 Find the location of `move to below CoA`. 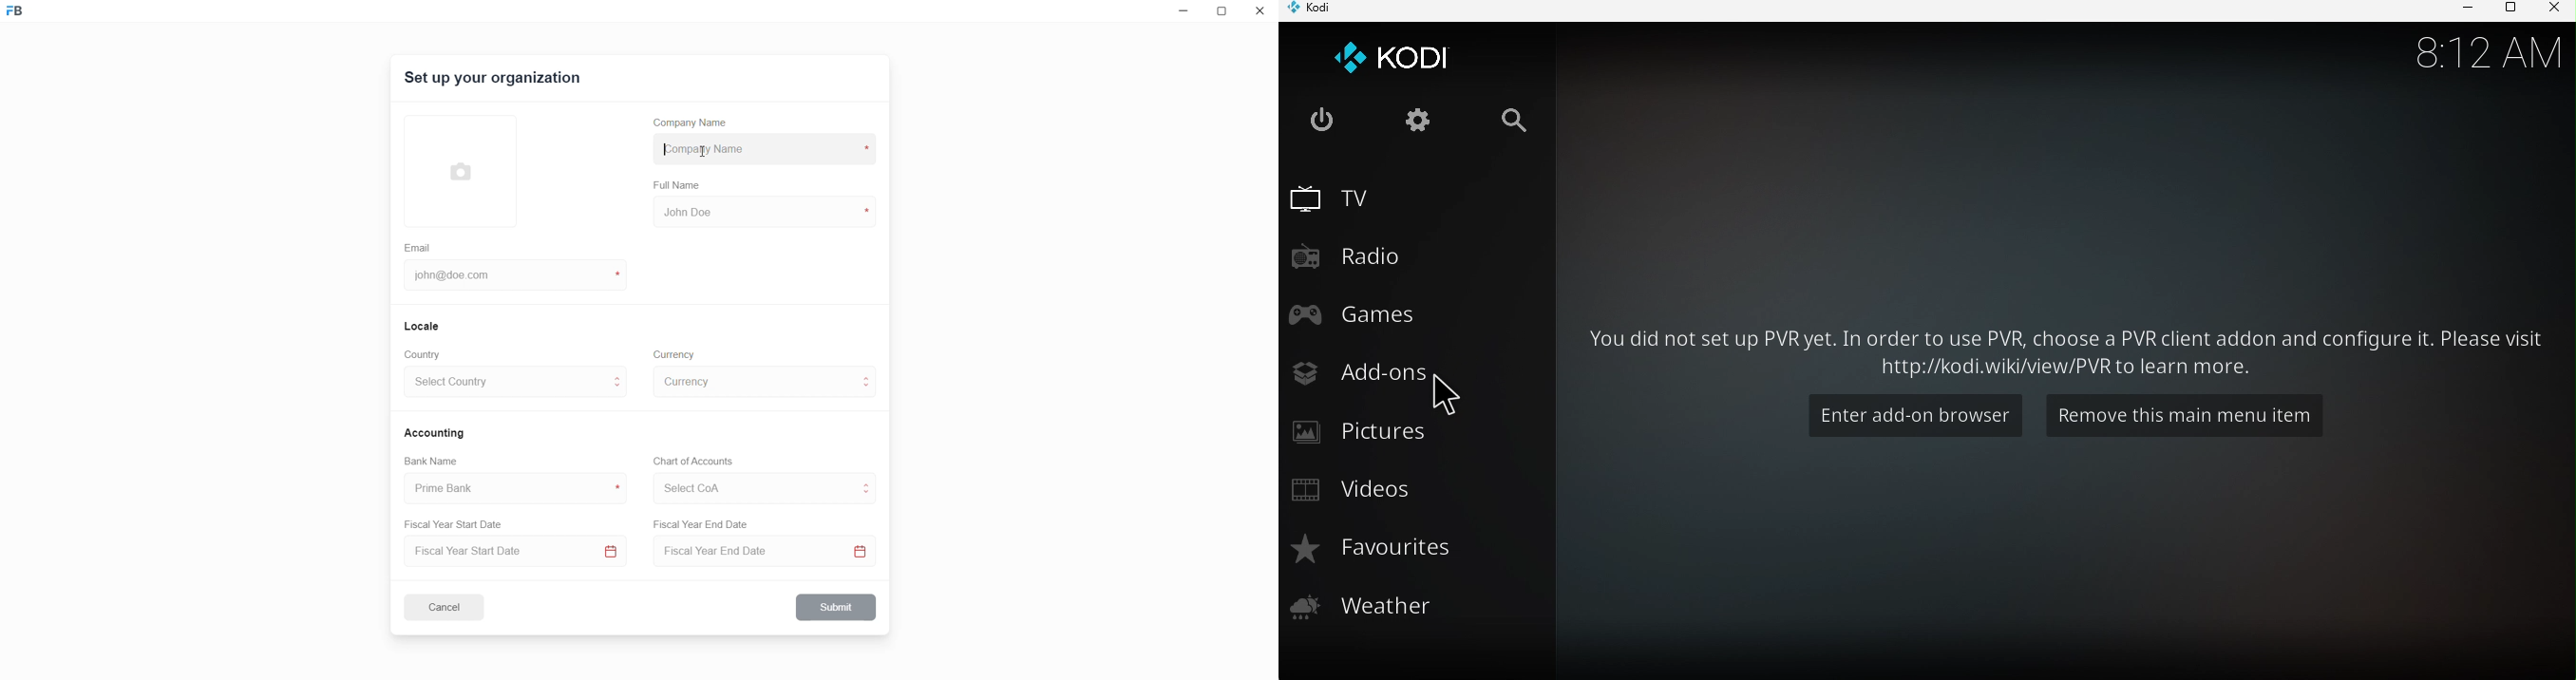

move to below CoA is located at coordinates (867, 495).